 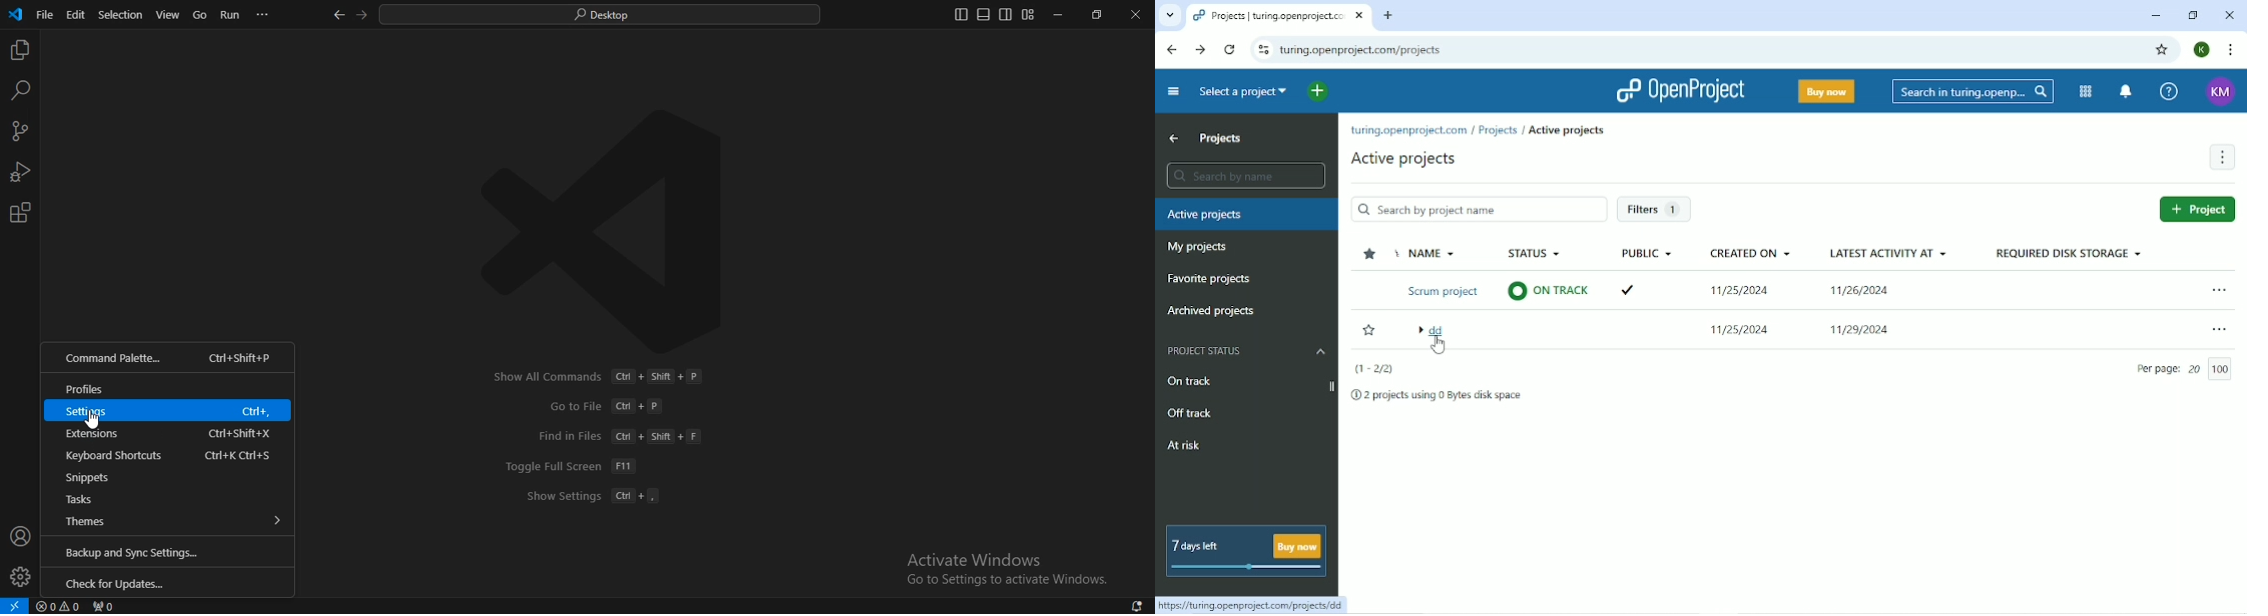 What do you see at coordinates (2202, 50) in the screenshot?
I see `Account` at bounding box center [2202, 50].